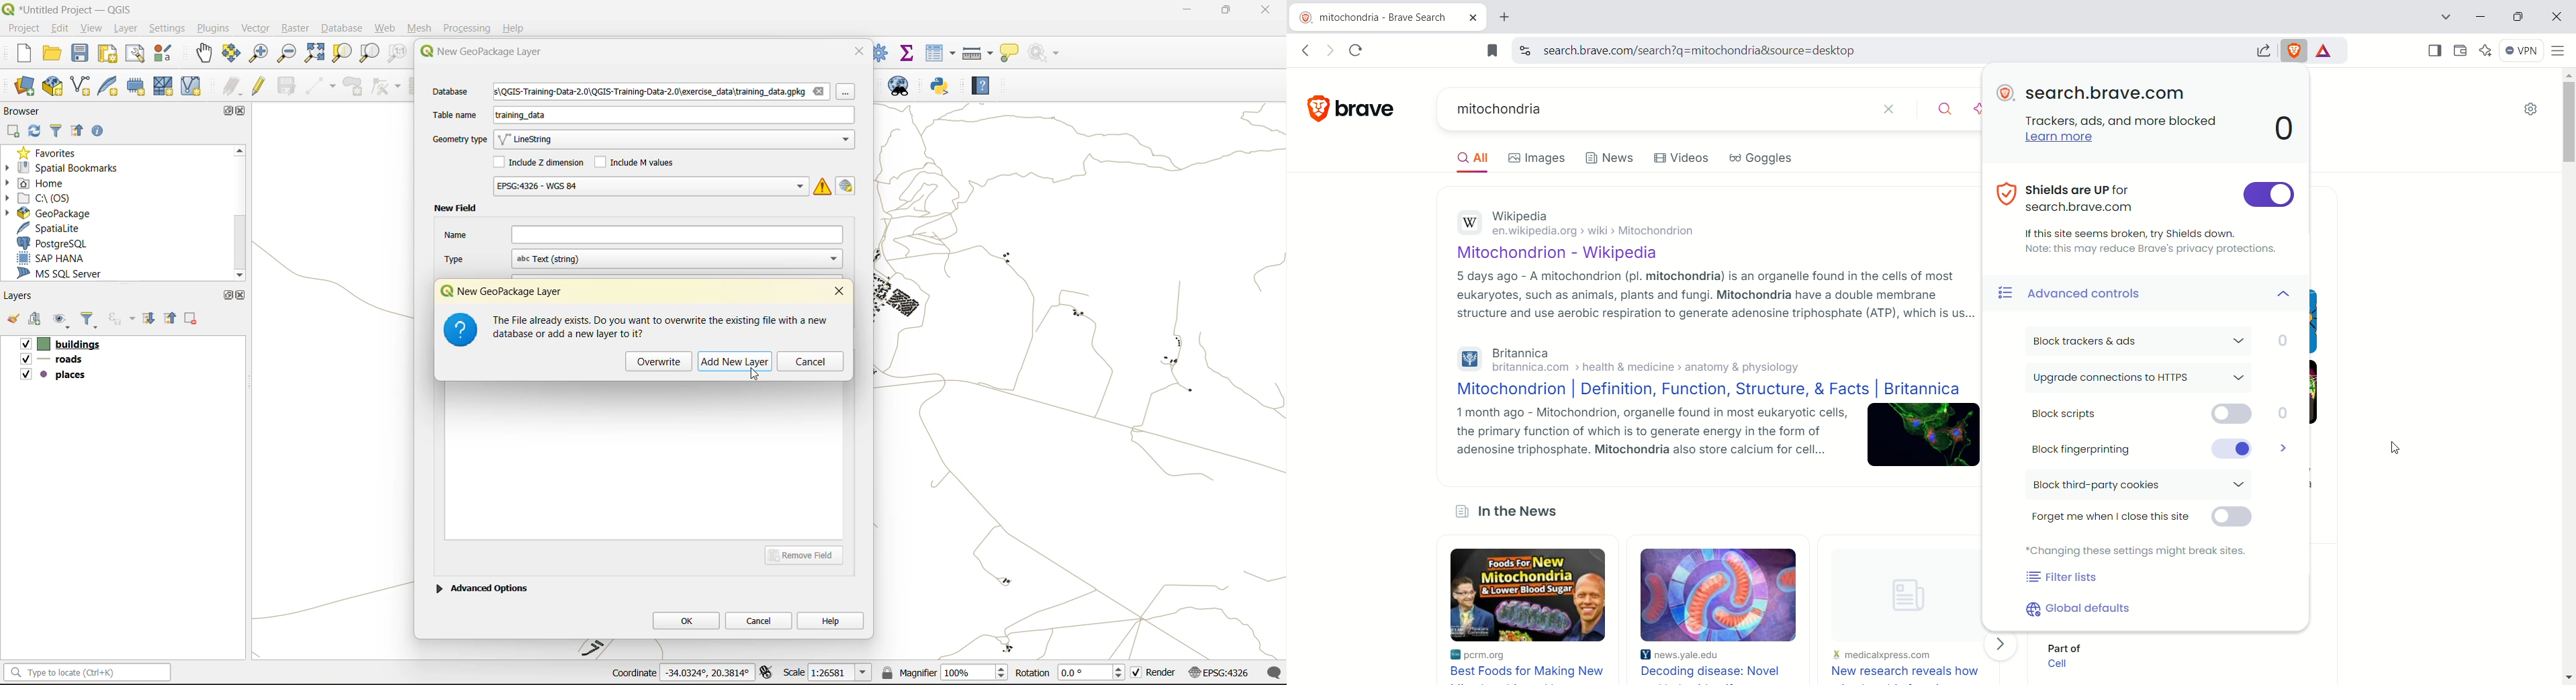 Image resolution: width=2576 pixels, height=700 pixels. What do you see at coordinates (2163, 415) in the screenshot?
I see `block scripts` at bounding box center [2163, 415].